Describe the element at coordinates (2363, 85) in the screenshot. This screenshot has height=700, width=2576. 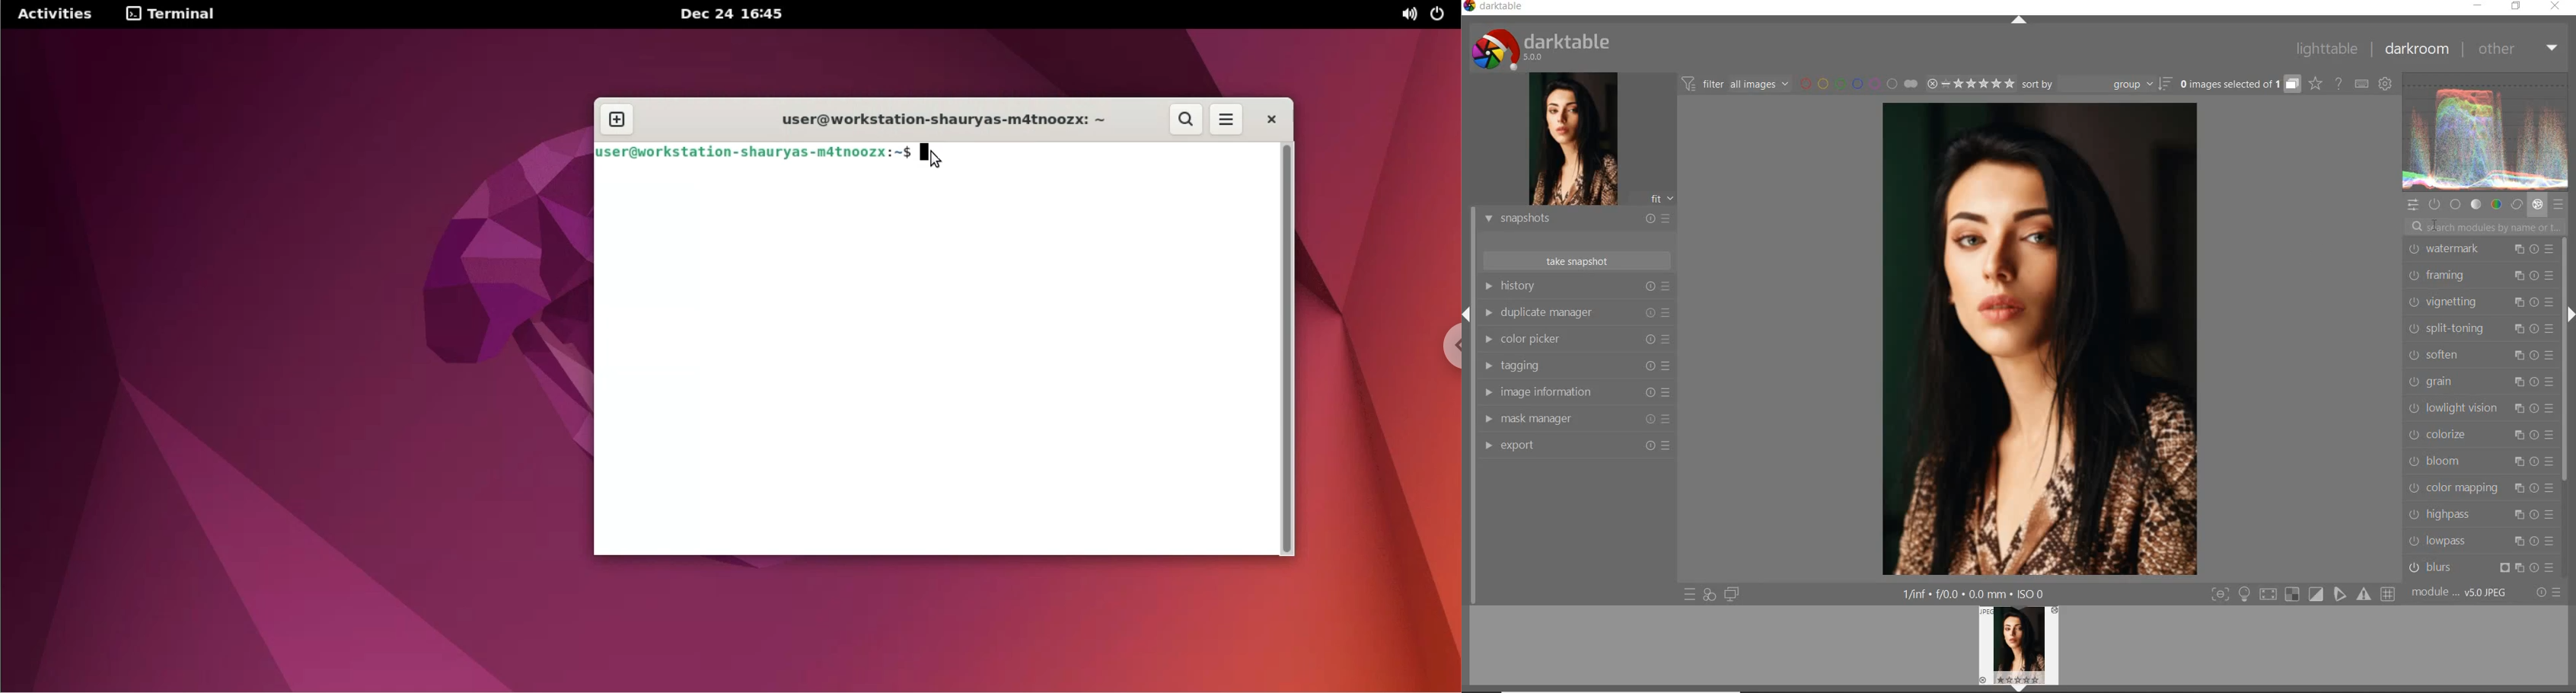
I see `set keyboard shortcuts` at that location.